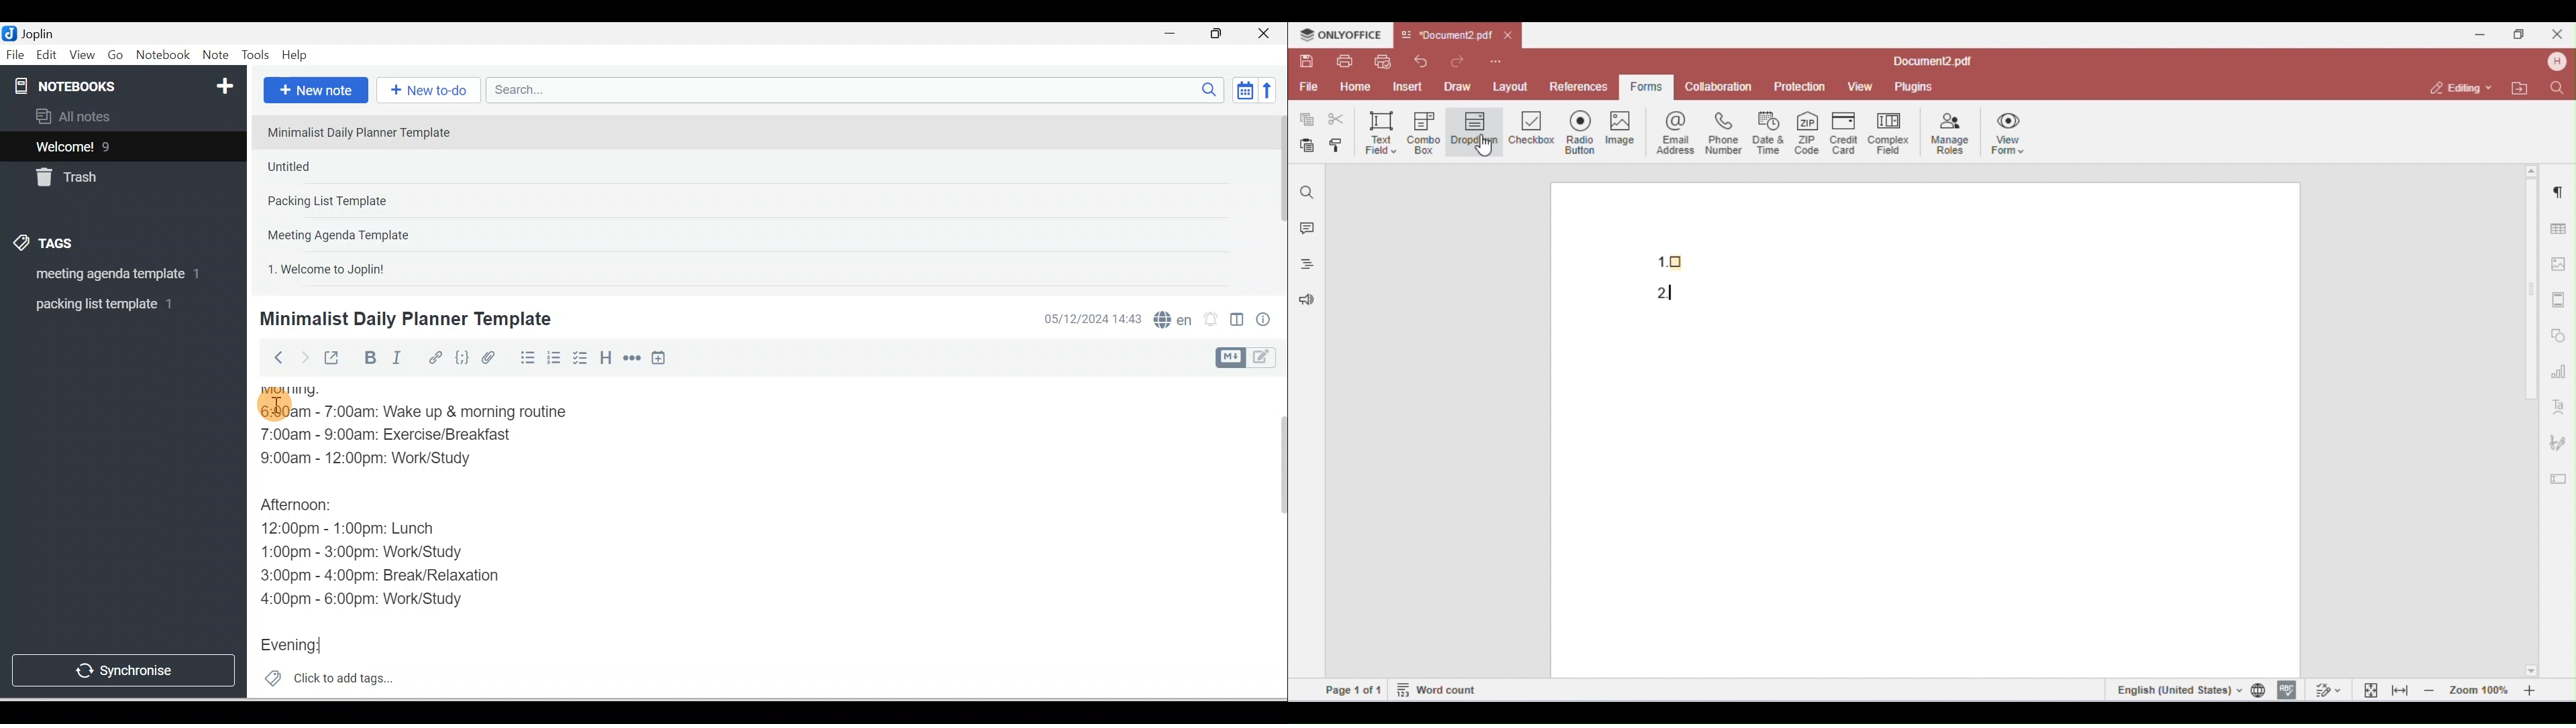  I want to click on Scroll bar, so click(1273, 538).